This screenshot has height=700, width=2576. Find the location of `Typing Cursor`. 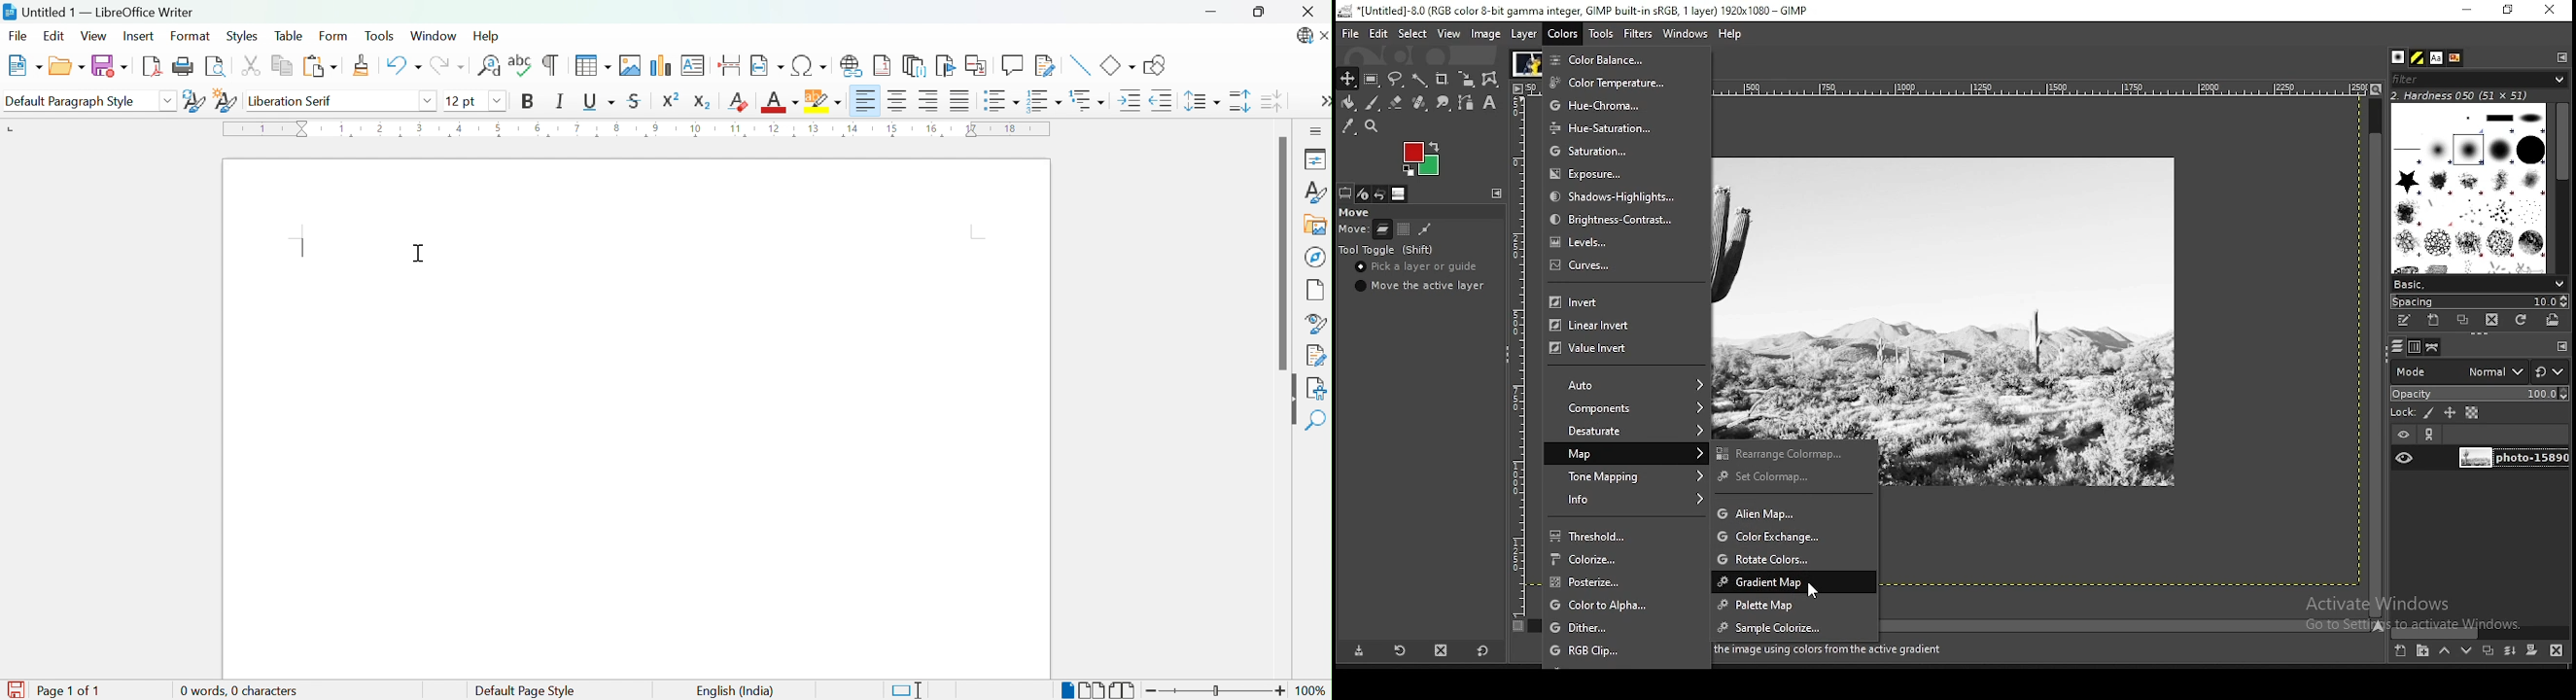

Typing Cursor is located at coordinates (304, 247).